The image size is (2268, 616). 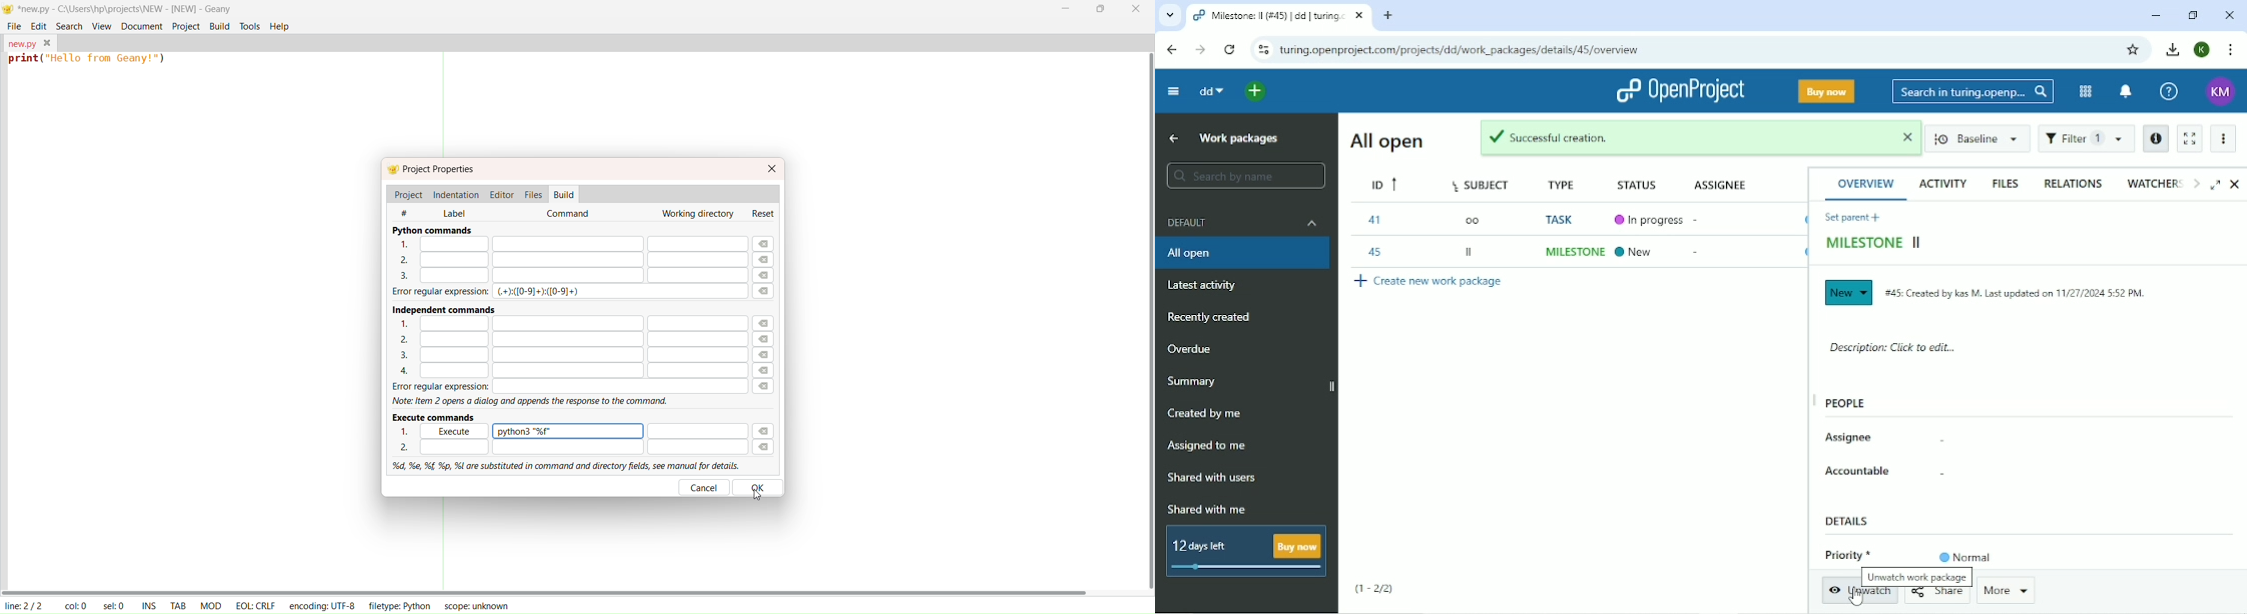 What do you see at coordinates (1678, 91) in the screenshot?
I see `OpenProject` at bounding box center [1678, 91].